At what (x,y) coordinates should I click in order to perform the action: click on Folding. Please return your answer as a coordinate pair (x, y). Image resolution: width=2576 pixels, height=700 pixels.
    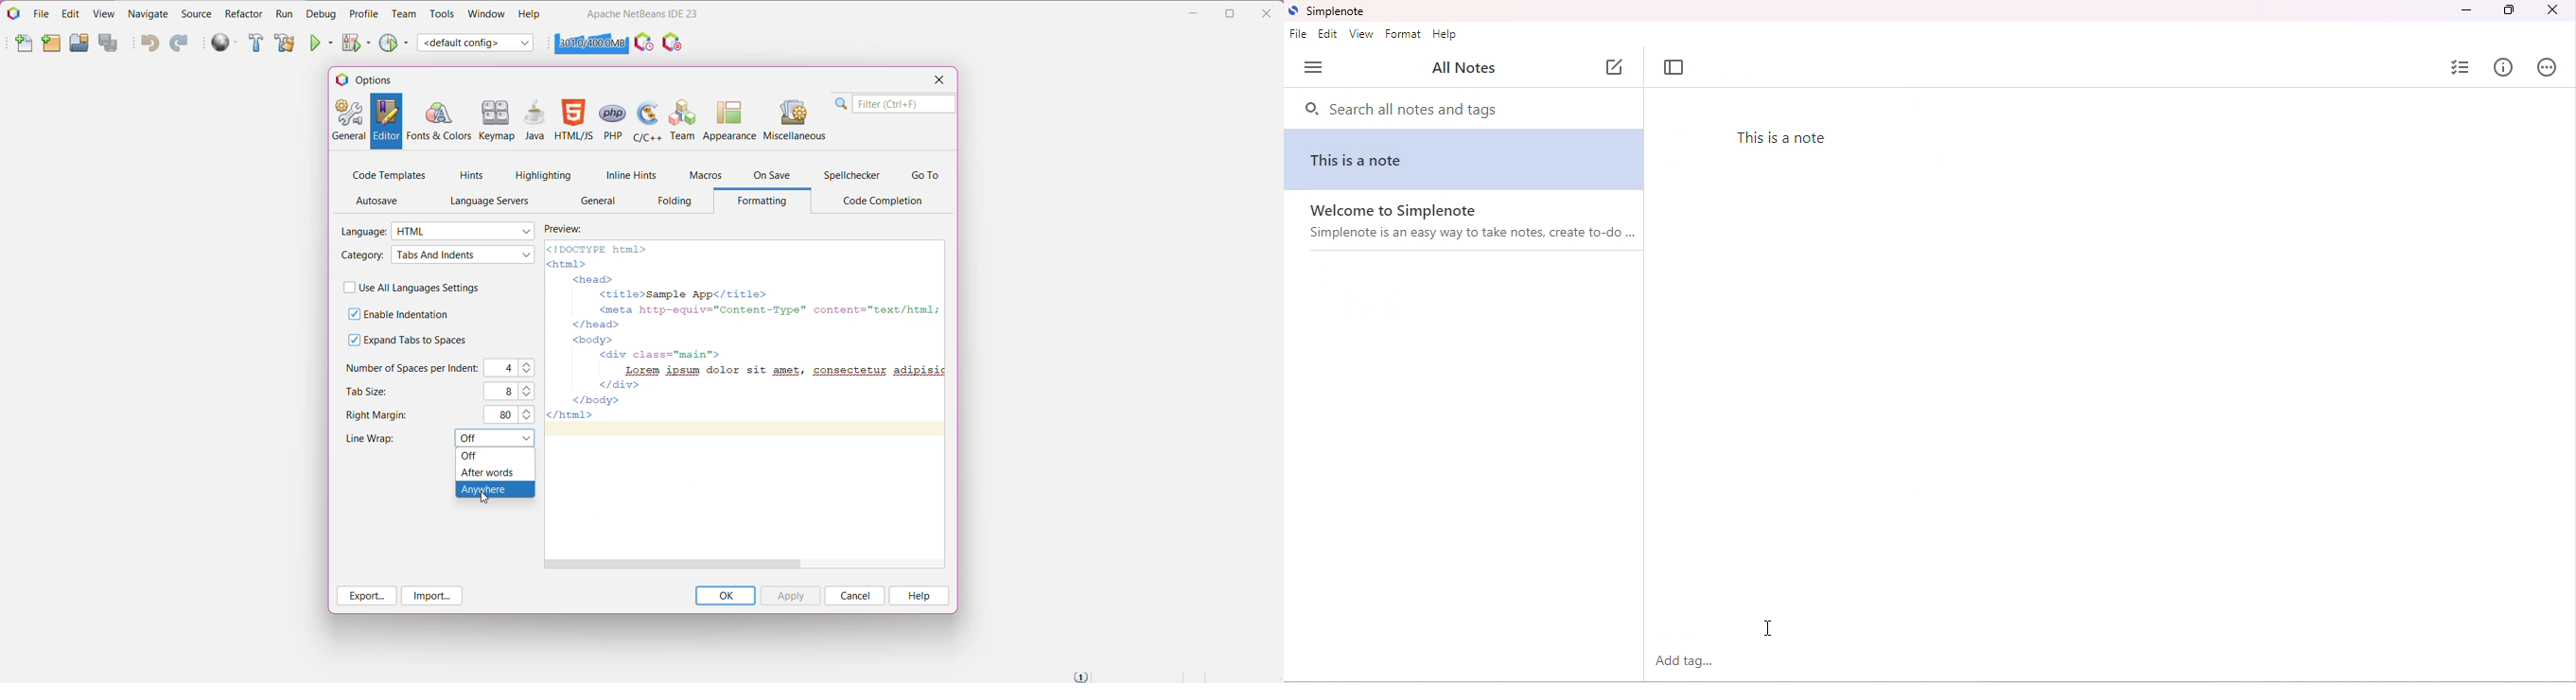
    Looking at the image, I should click on (676, 201).